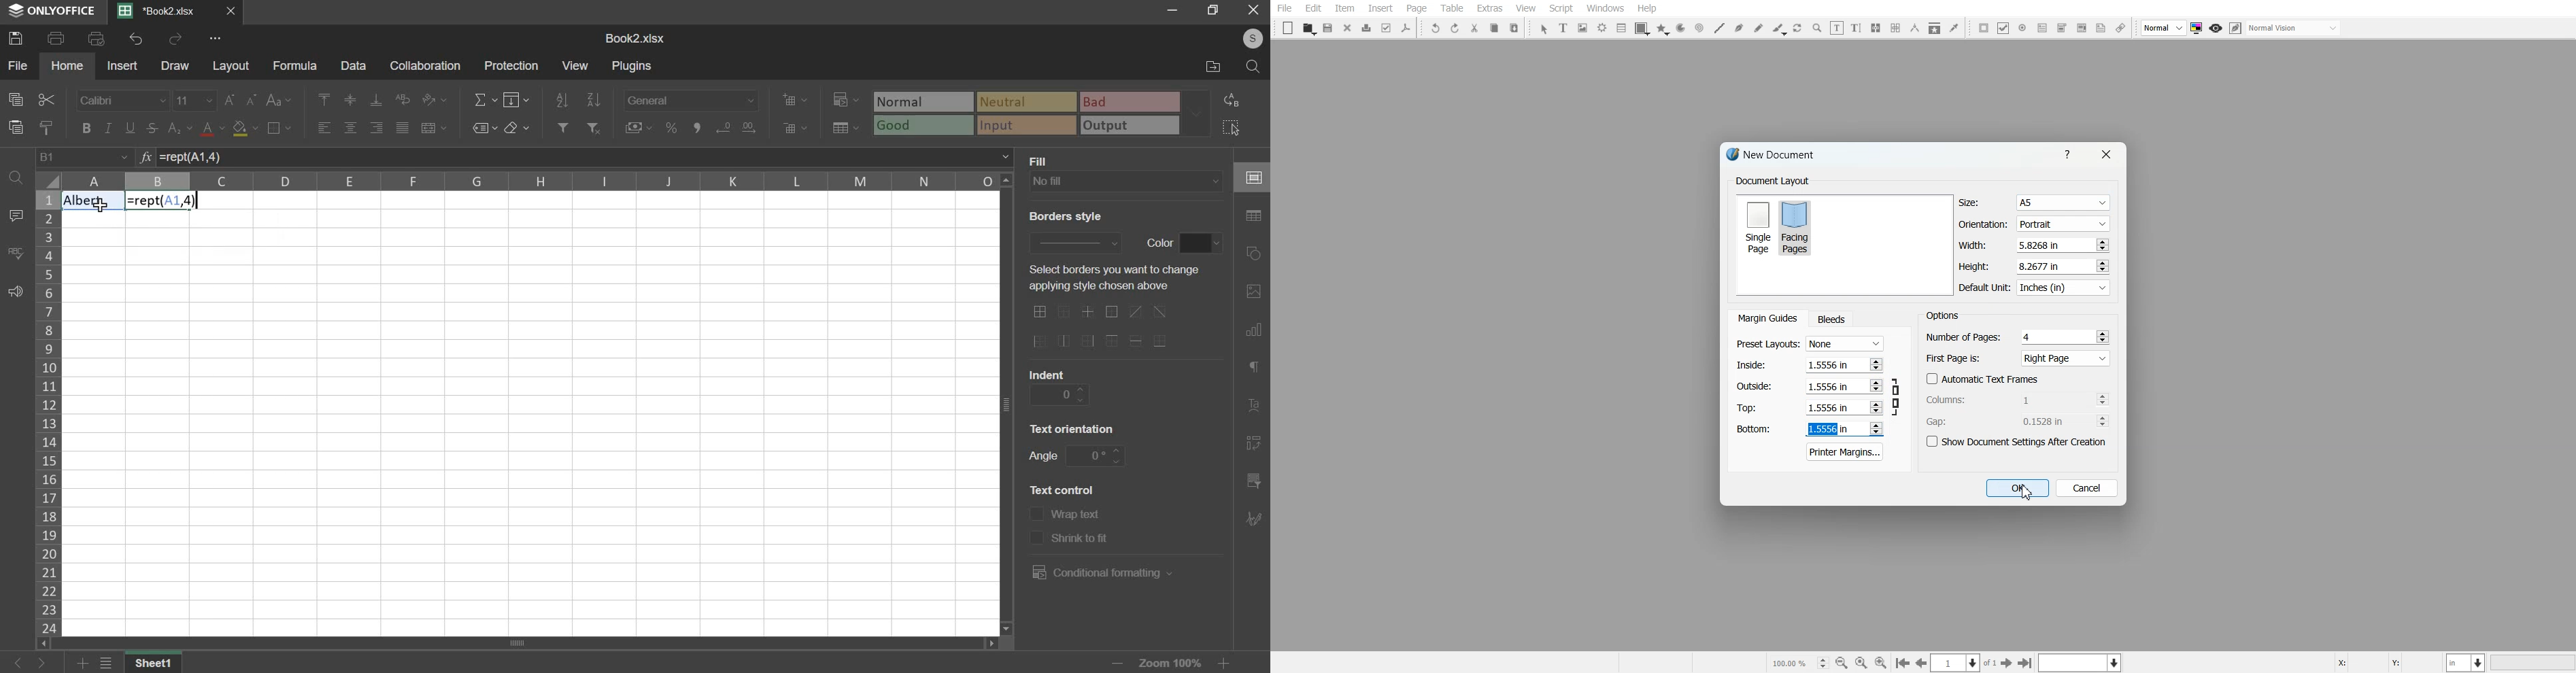  What do you see at coordinates (15, 126) in the screenshot?
I see `paste` at bounding box center [15, 126].